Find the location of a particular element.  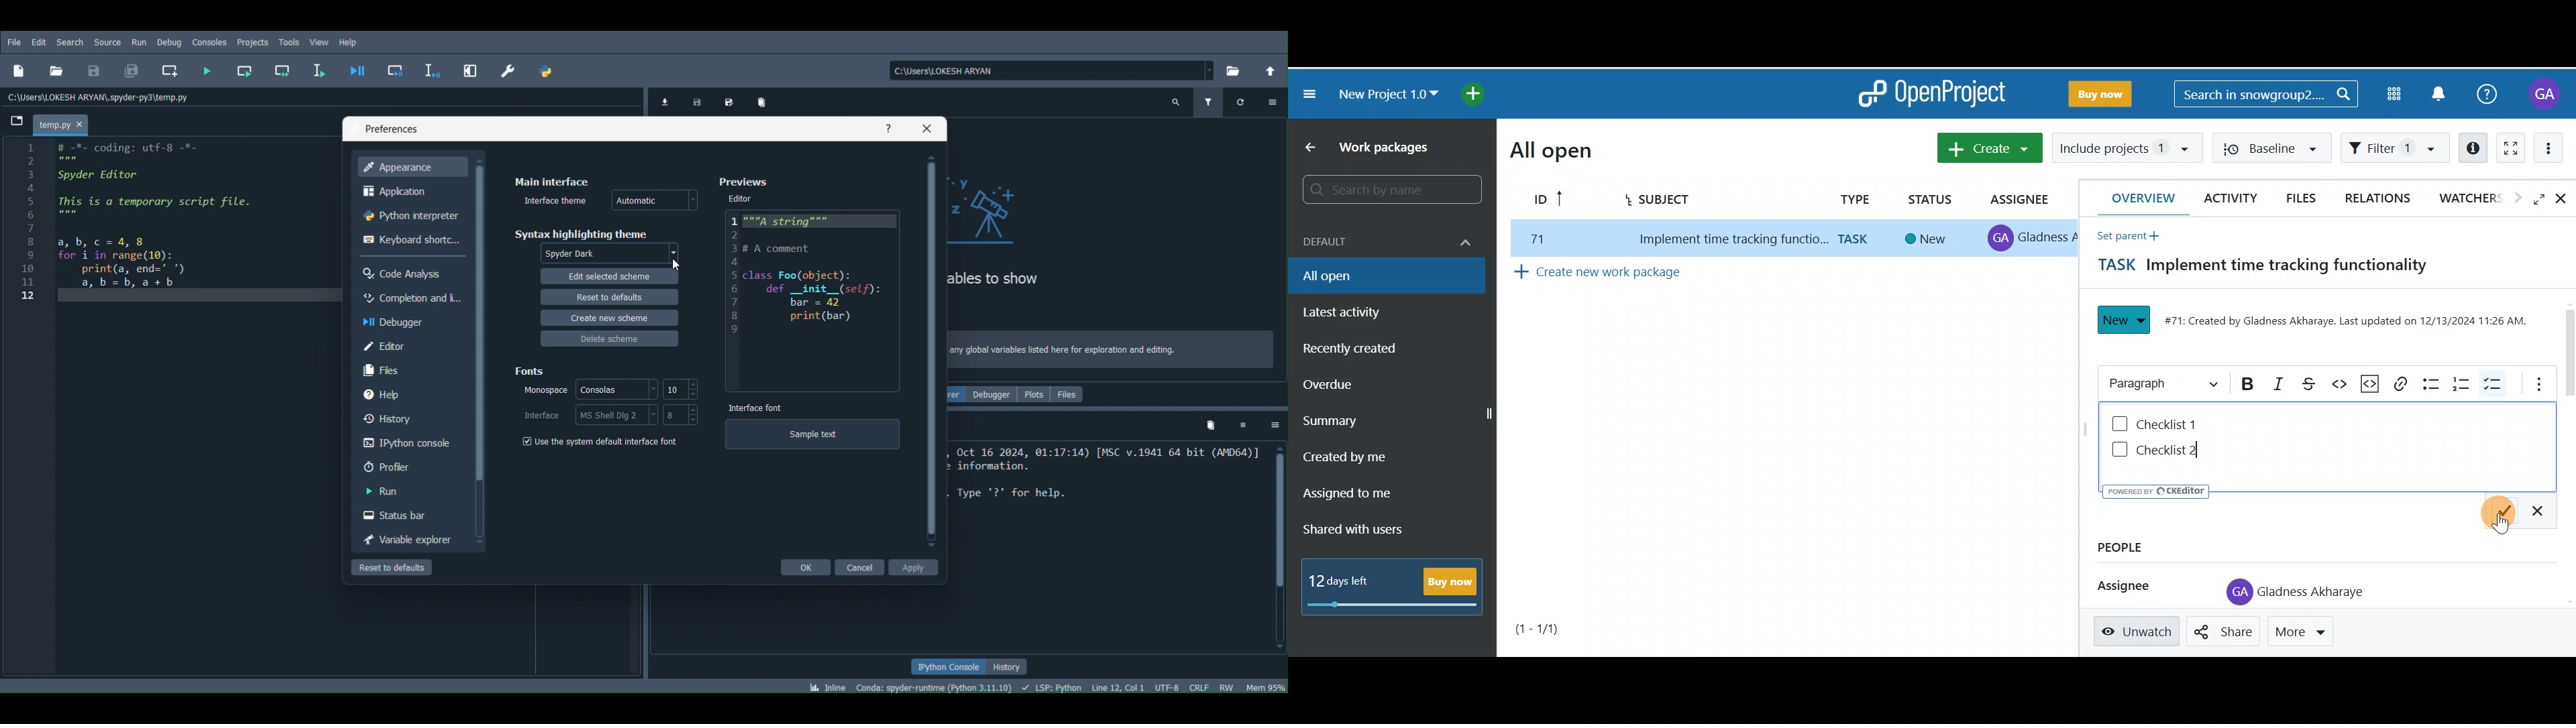

Syntax highlighting theme is located at coordinates (576, 231).